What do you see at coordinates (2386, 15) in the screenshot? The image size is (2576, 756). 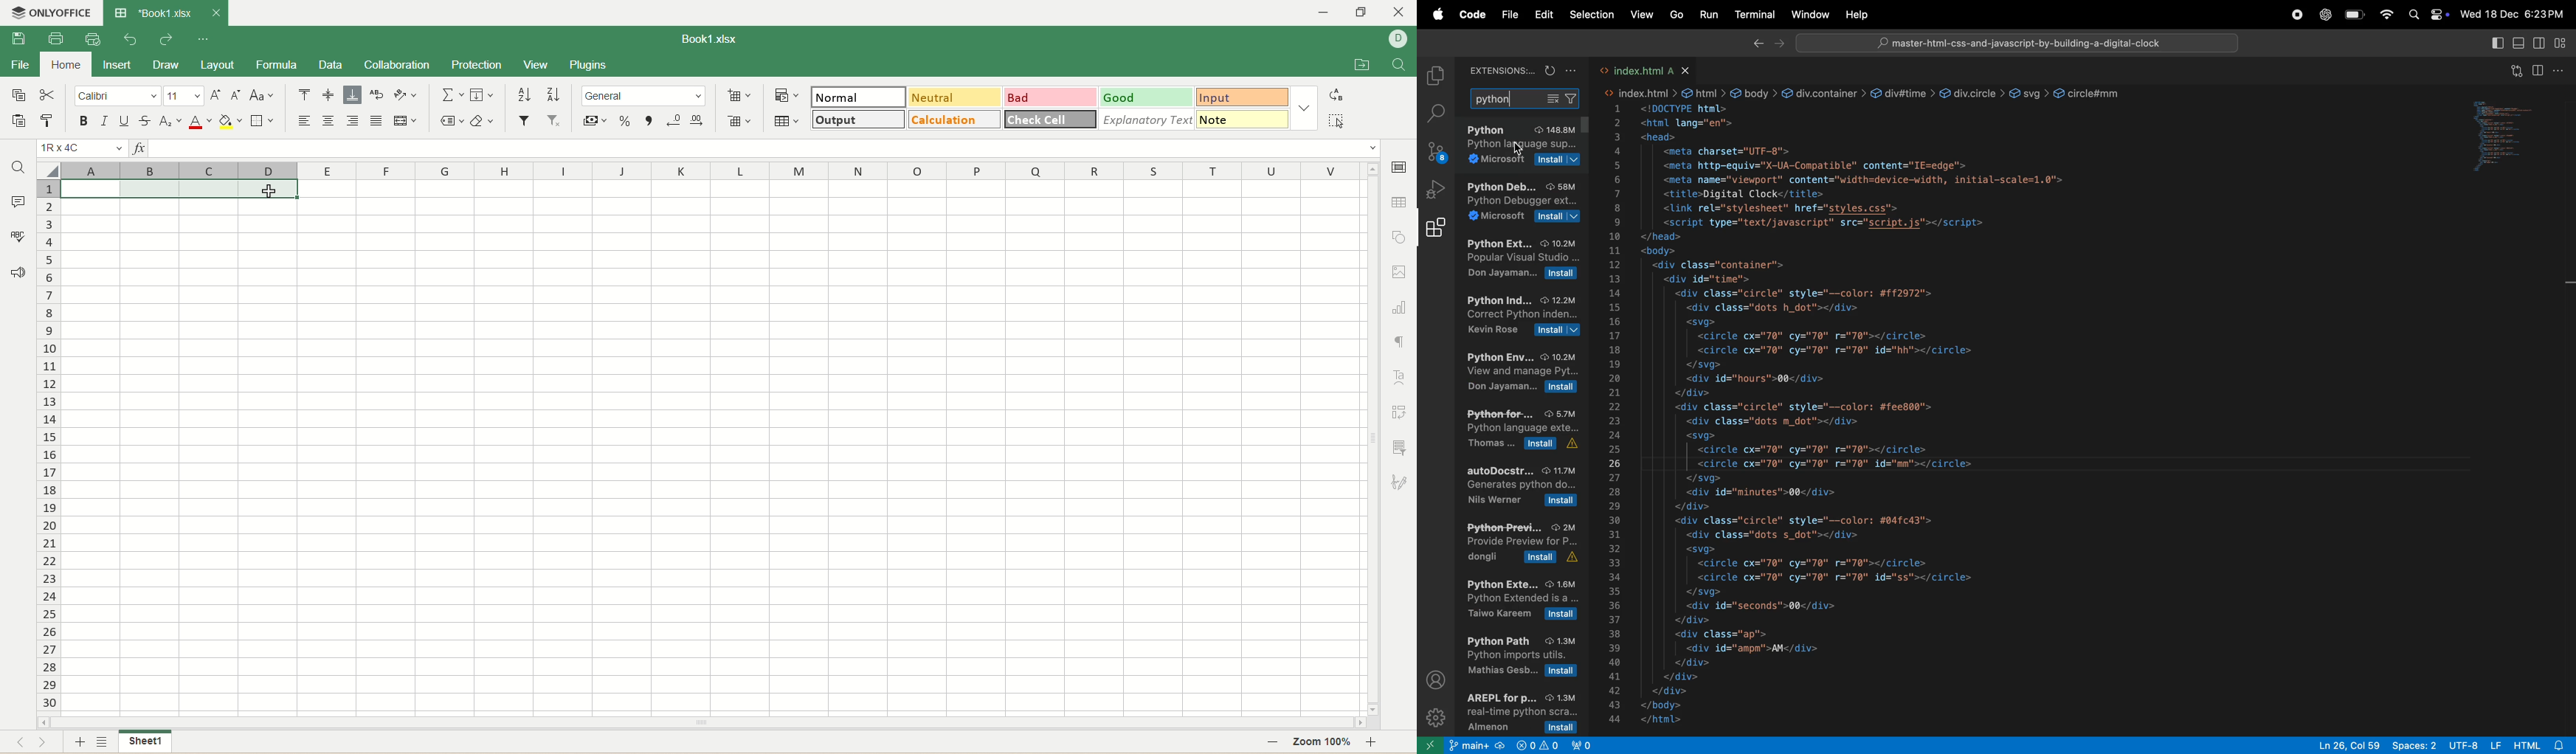 I see `wifi` at bounding box center [2386, 15].